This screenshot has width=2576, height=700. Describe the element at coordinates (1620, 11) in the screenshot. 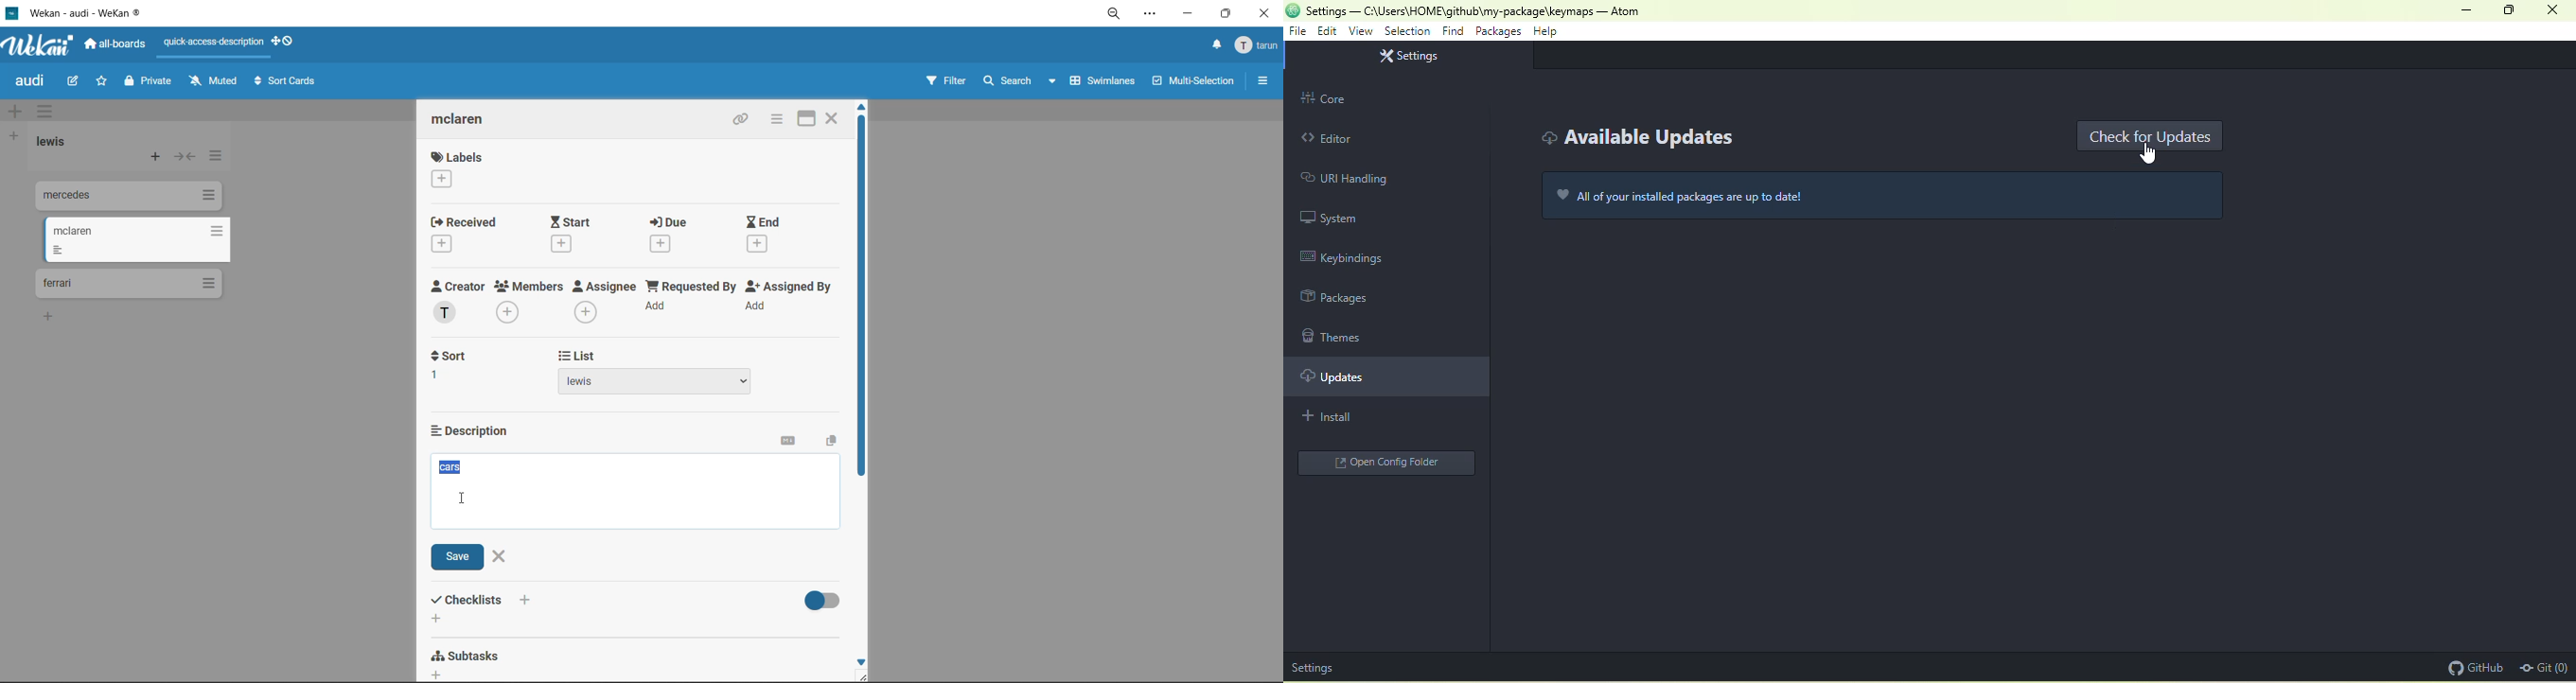

I see `- Atom` at that location.